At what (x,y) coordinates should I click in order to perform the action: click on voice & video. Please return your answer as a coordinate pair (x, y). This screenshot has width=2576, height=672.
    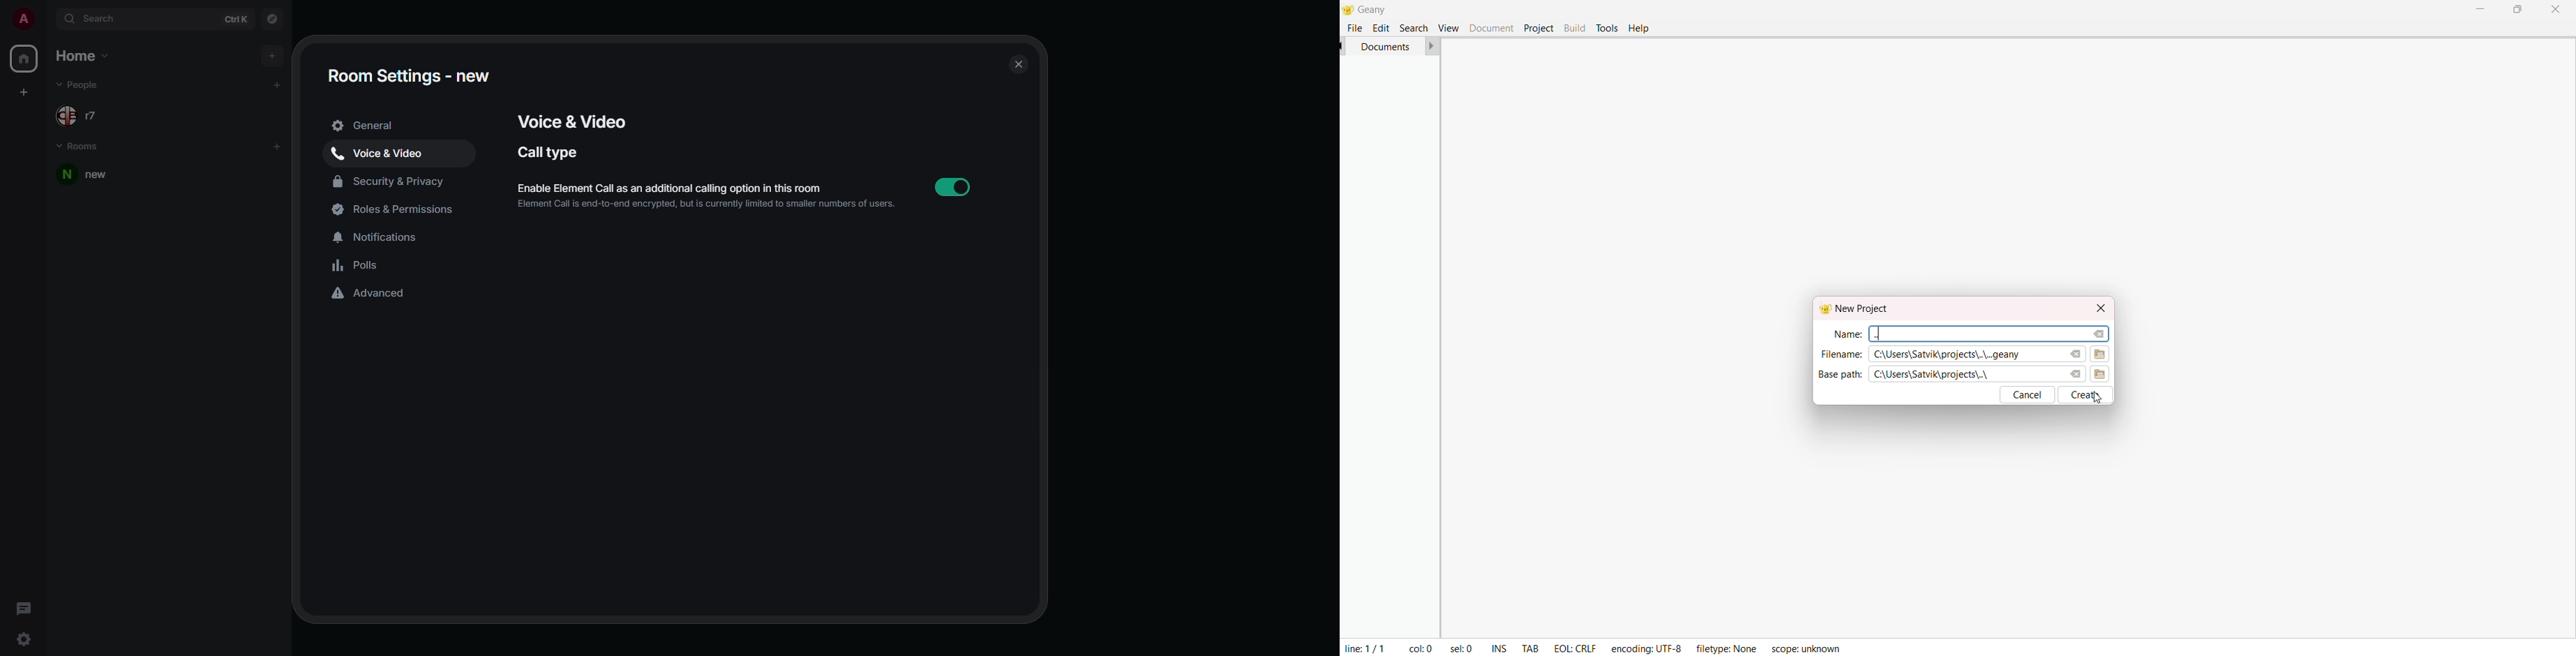
    Looking at the image, I should click on (571, 119).